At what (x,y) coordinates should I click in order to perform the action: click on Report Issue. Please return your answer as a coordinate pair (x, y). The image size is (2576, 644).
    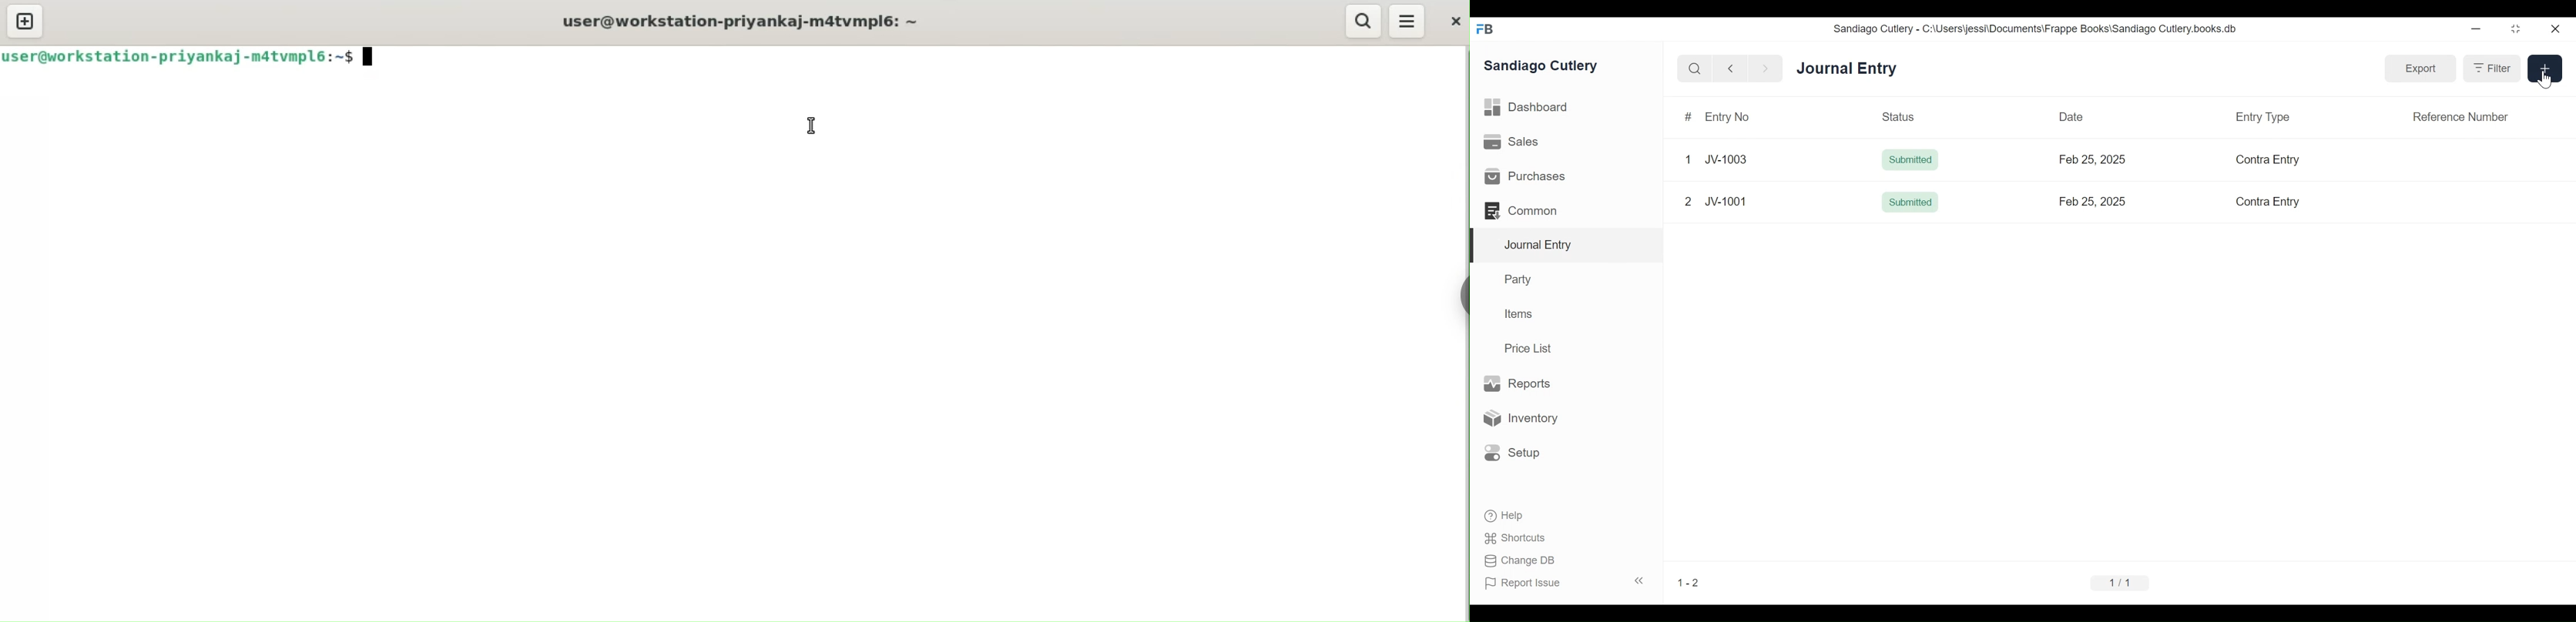
    Looking at the image, I should click on (1523, 583).